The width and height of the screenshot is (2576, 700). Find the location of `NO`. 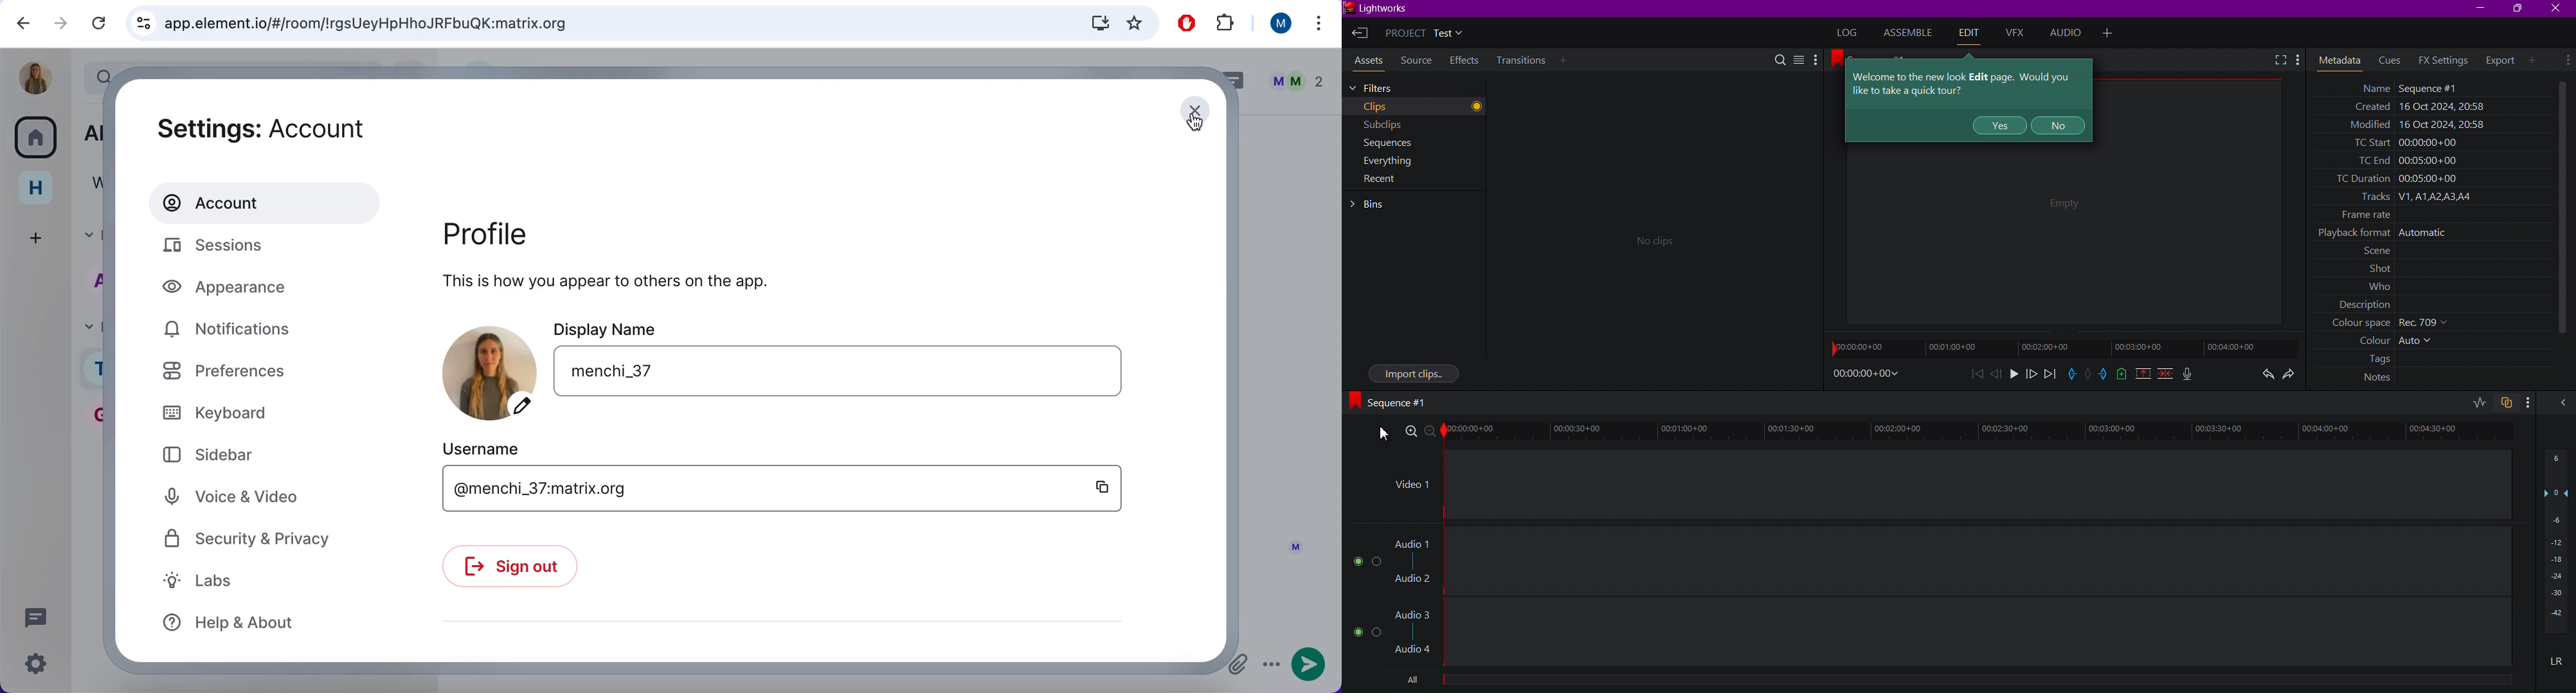

NO is located at coordinates (2055, 124).